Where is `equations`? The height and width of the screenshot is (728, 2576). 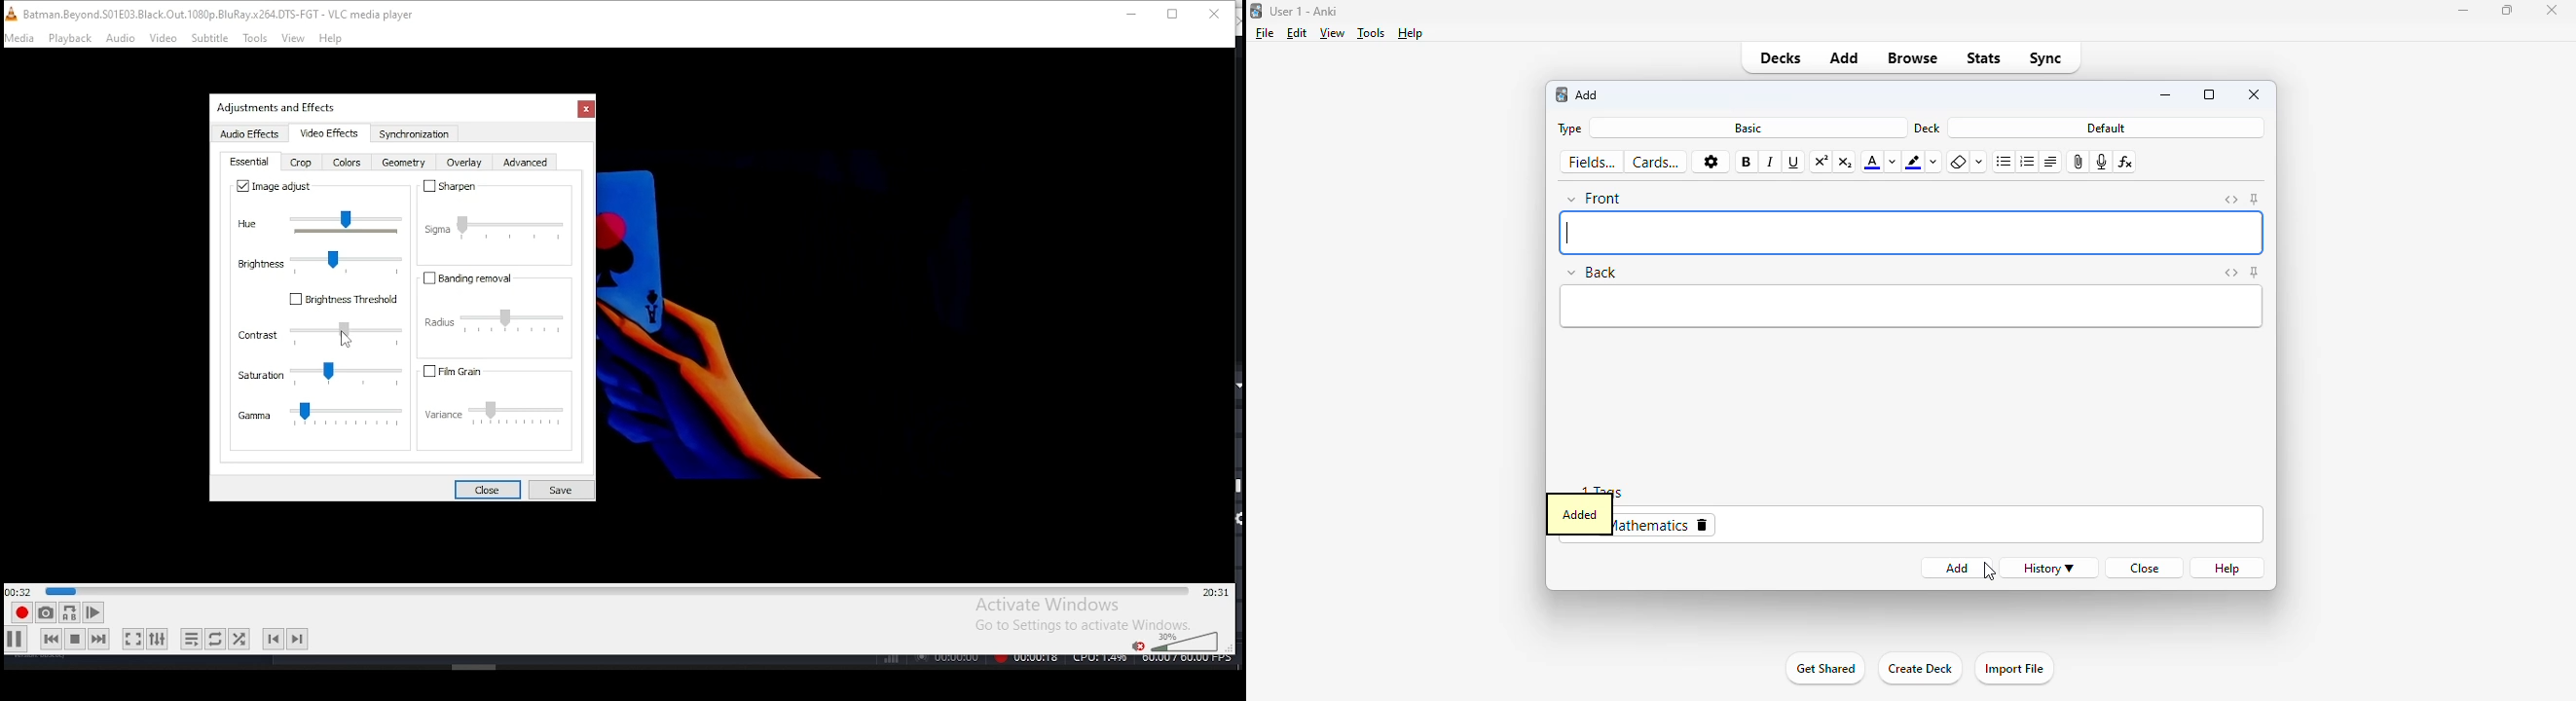 equations is located at coordinates (2127, 162).